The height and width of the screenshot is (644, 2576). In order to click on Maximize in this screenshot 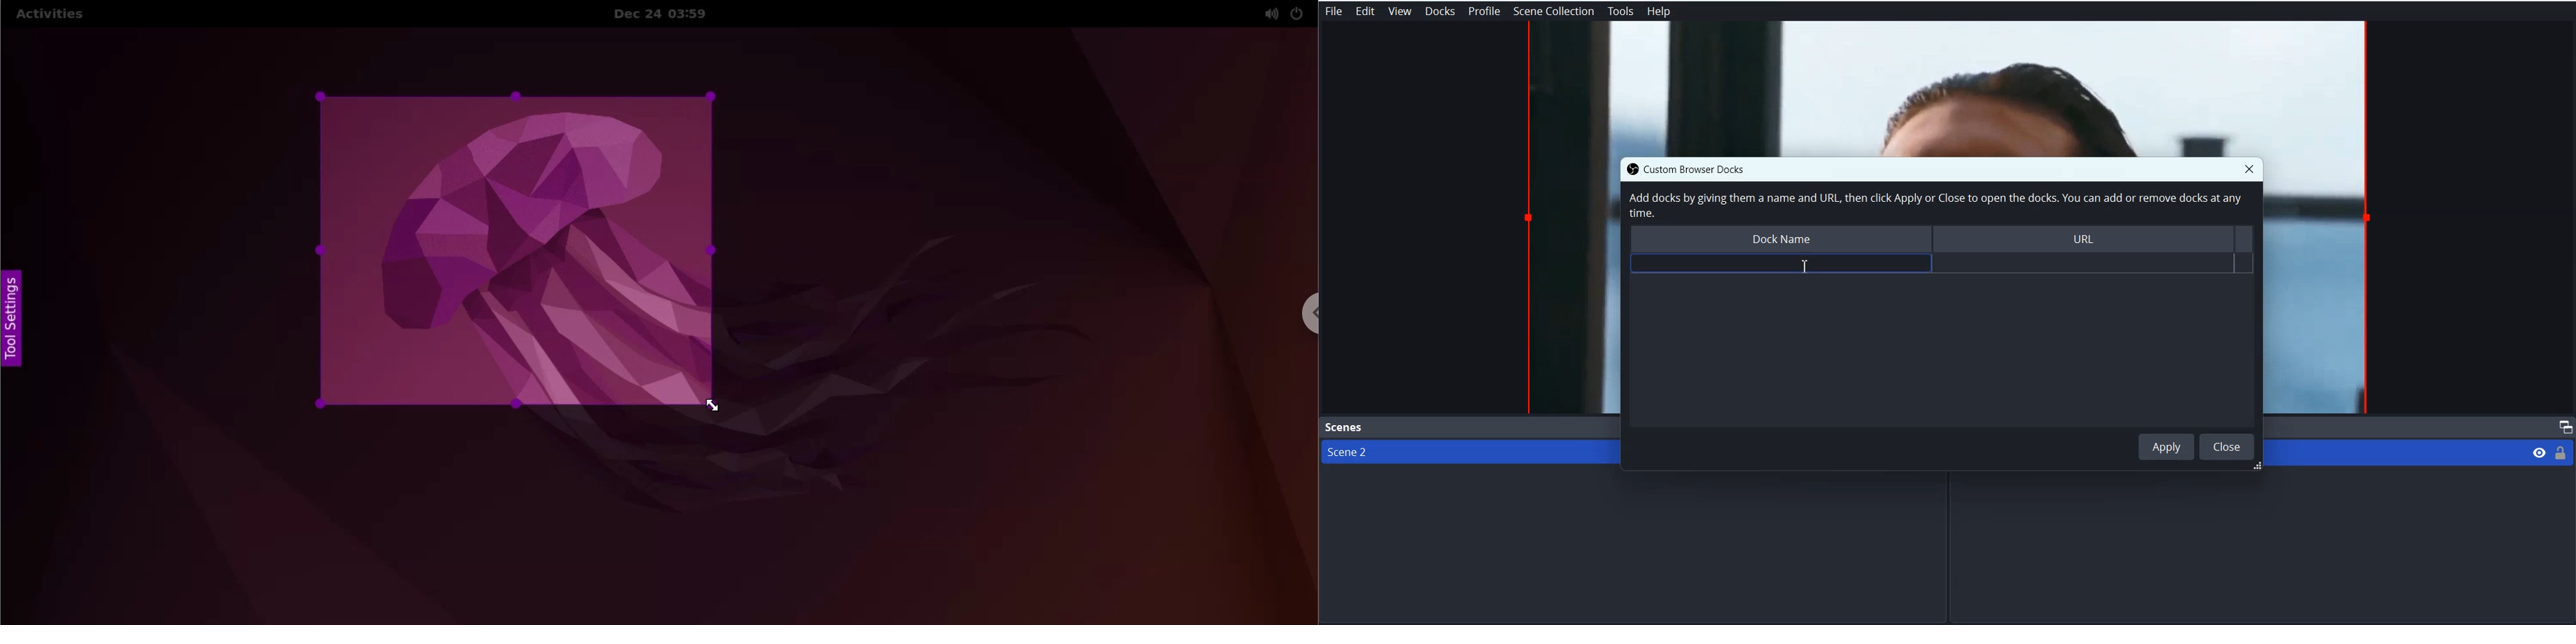, I will do `click(2563, 426)`.